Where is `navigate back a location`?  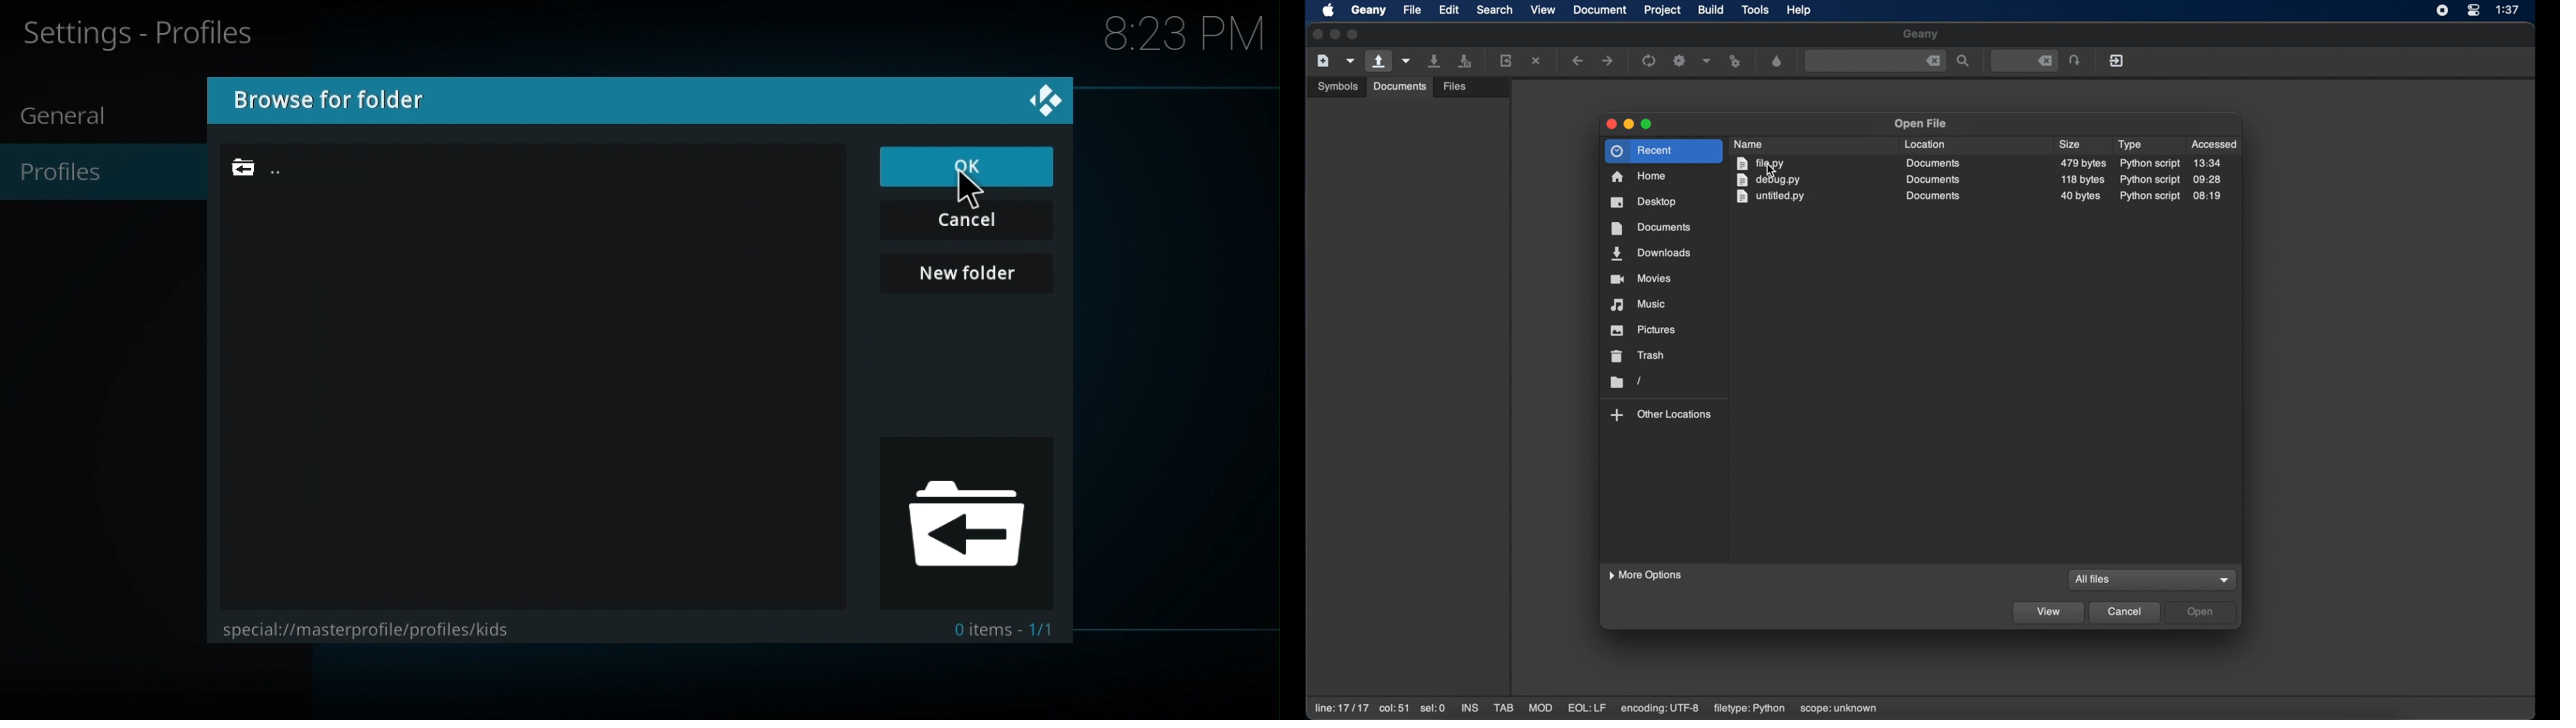
navigate back a location is located at coordinates (1579, 61).